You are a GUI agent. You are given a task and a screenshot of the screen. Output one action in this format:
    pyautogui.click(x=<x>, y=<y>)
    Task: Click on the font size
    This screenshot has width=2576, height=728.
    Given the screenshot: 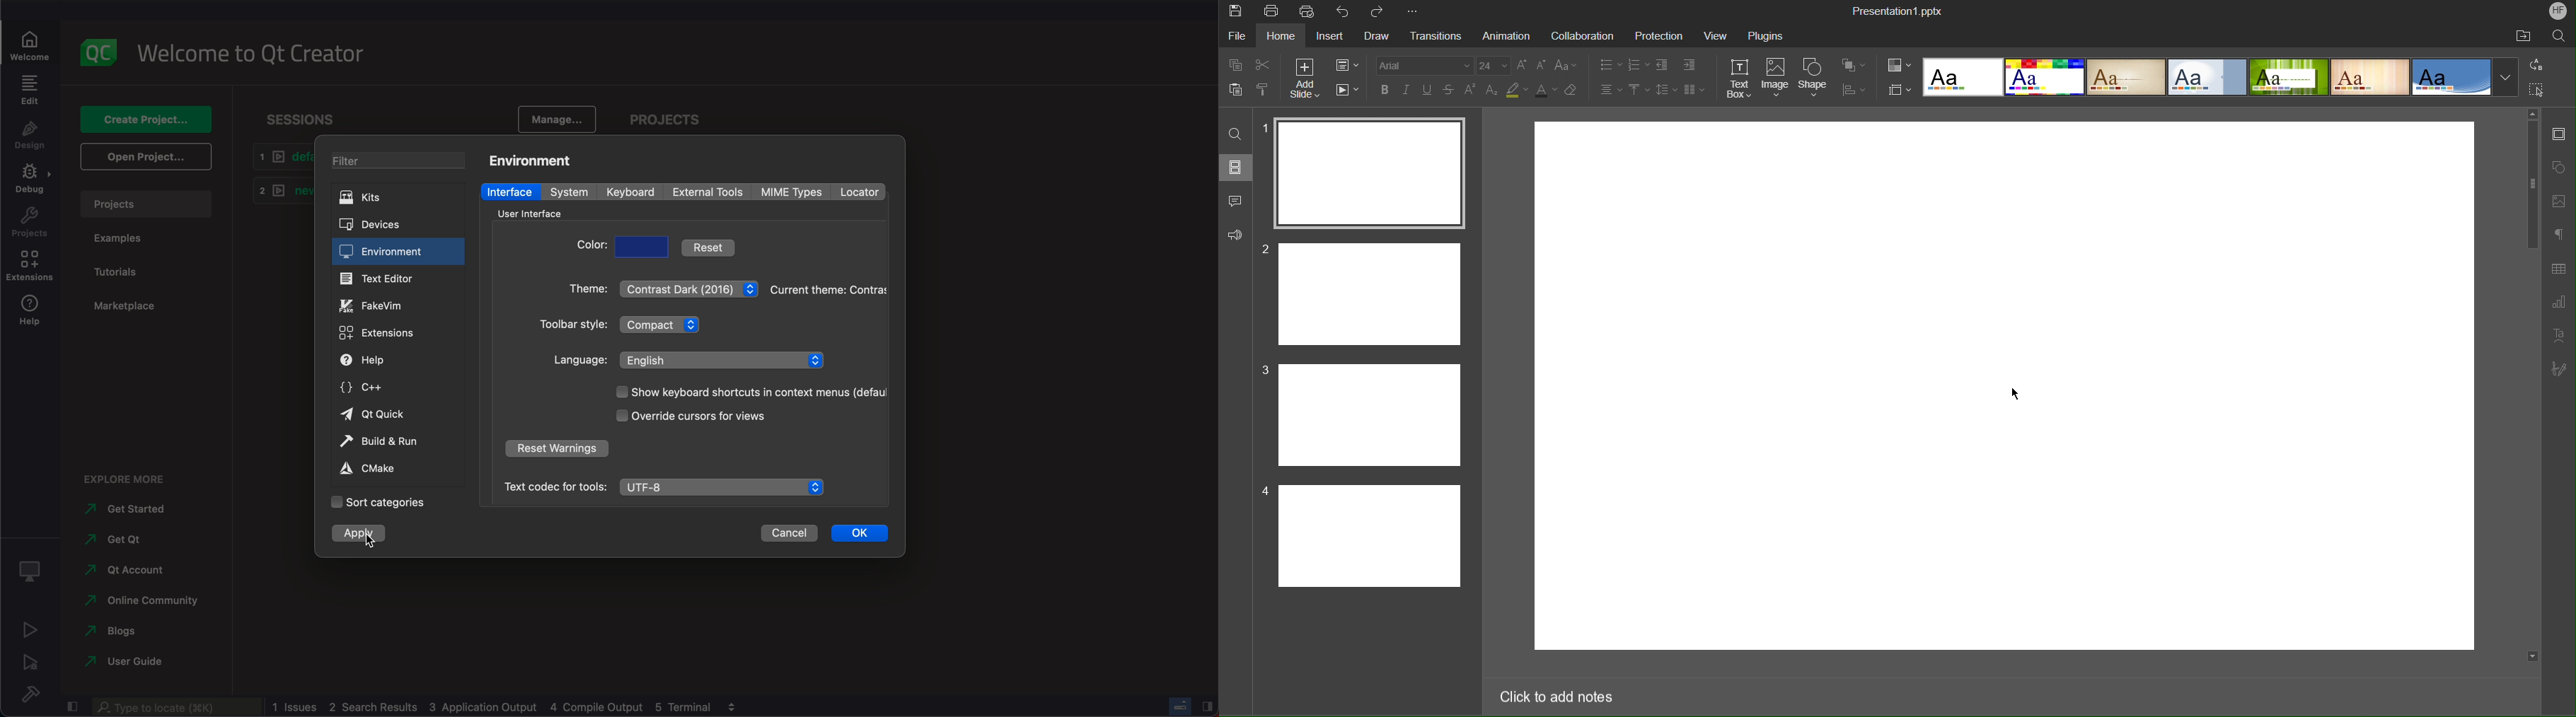 What is the action you would take?
    pyautogui.click(x=1493, y=66)
    